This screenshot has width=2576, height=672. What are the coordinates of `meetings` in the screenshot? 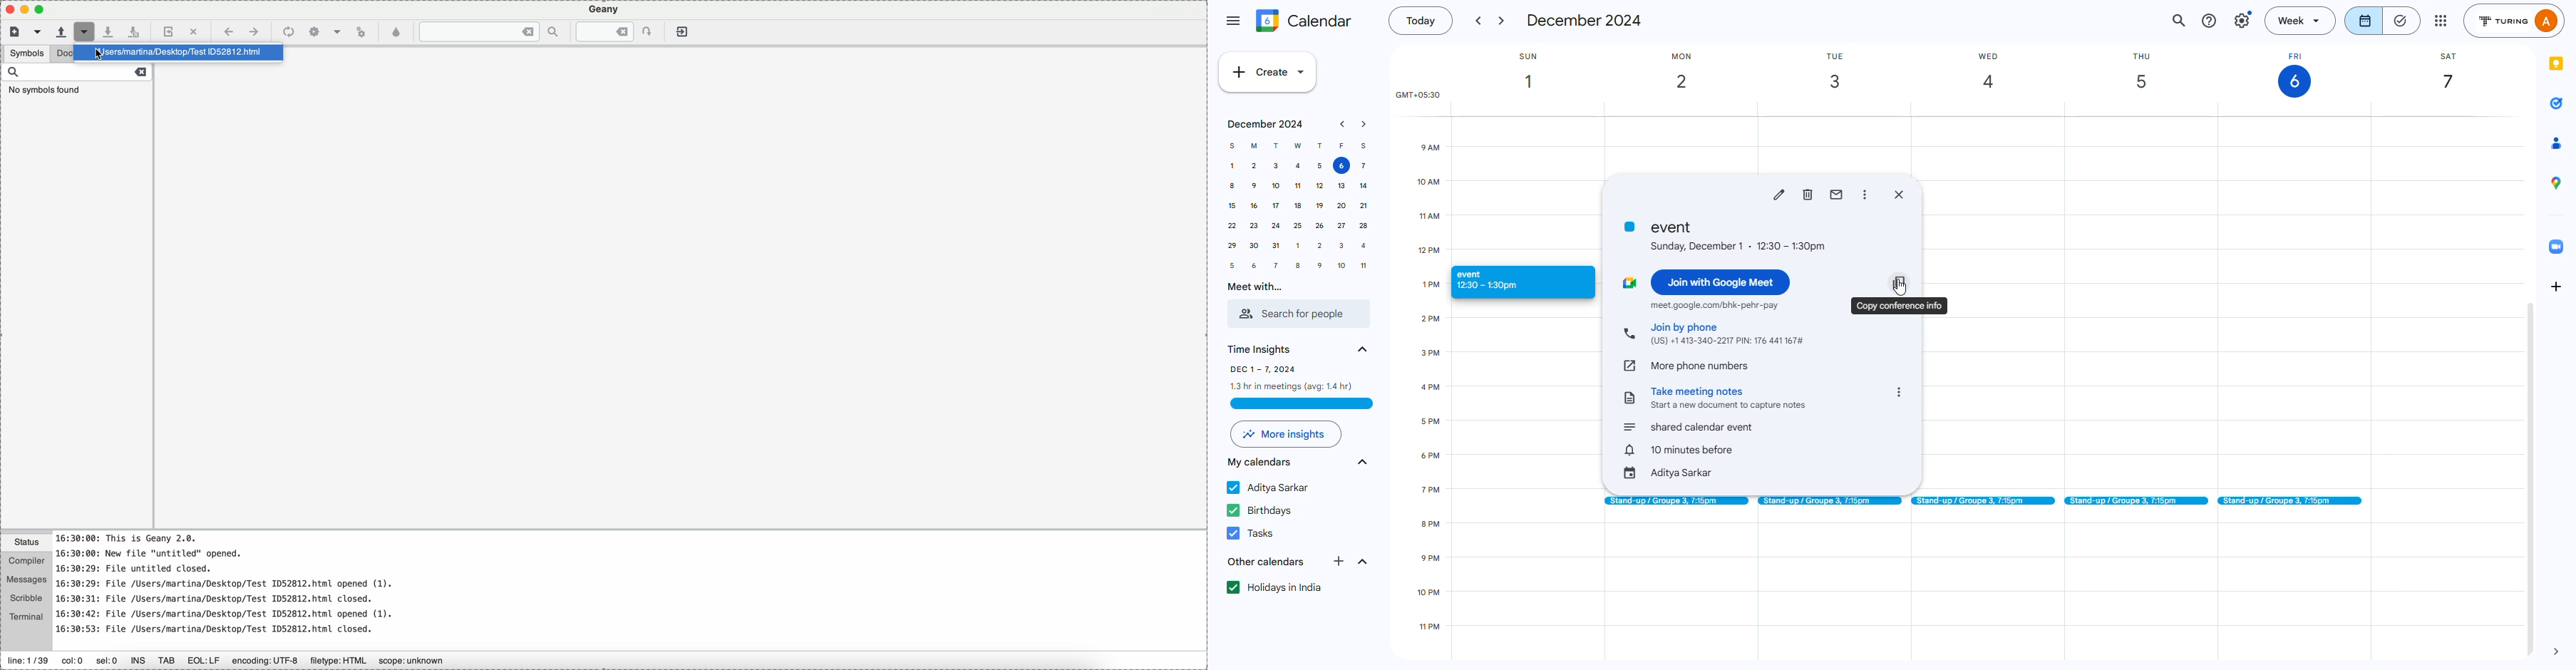 It's located at (2135, 500).